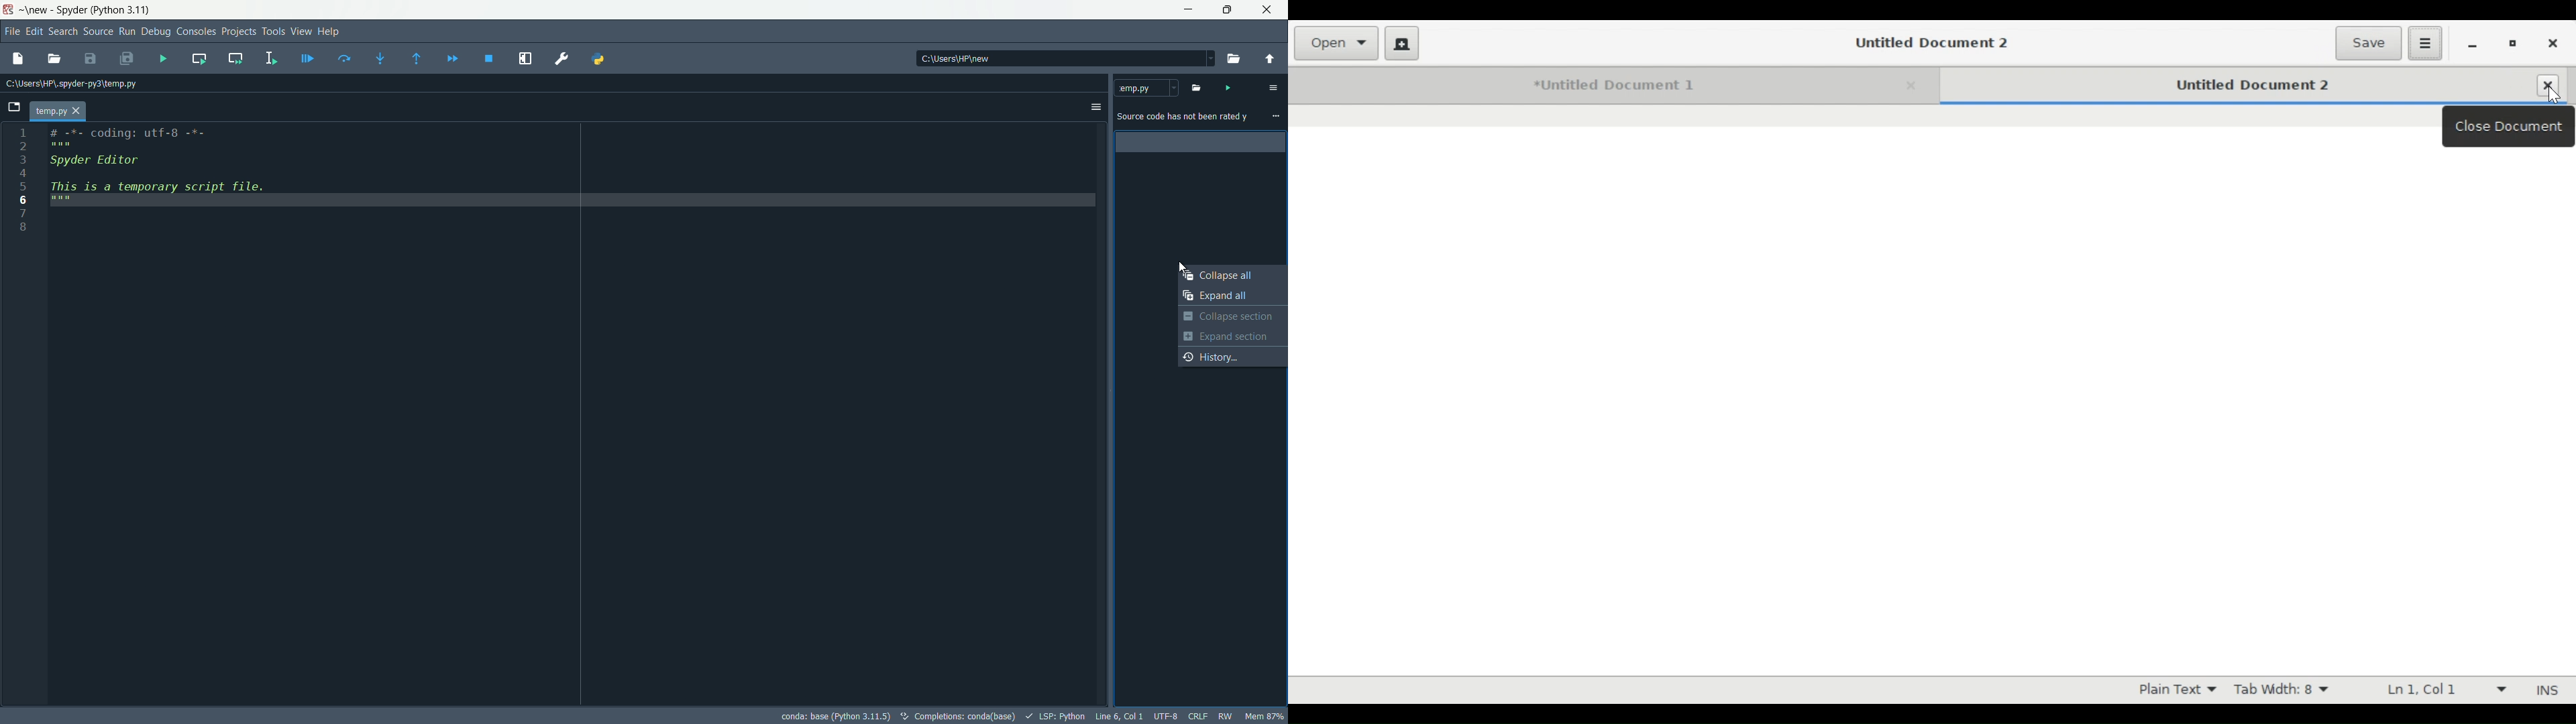  What do you see at coordinates (155, 33) in the screenshot?
I see `debug menu` at bounding box center [155, 33].